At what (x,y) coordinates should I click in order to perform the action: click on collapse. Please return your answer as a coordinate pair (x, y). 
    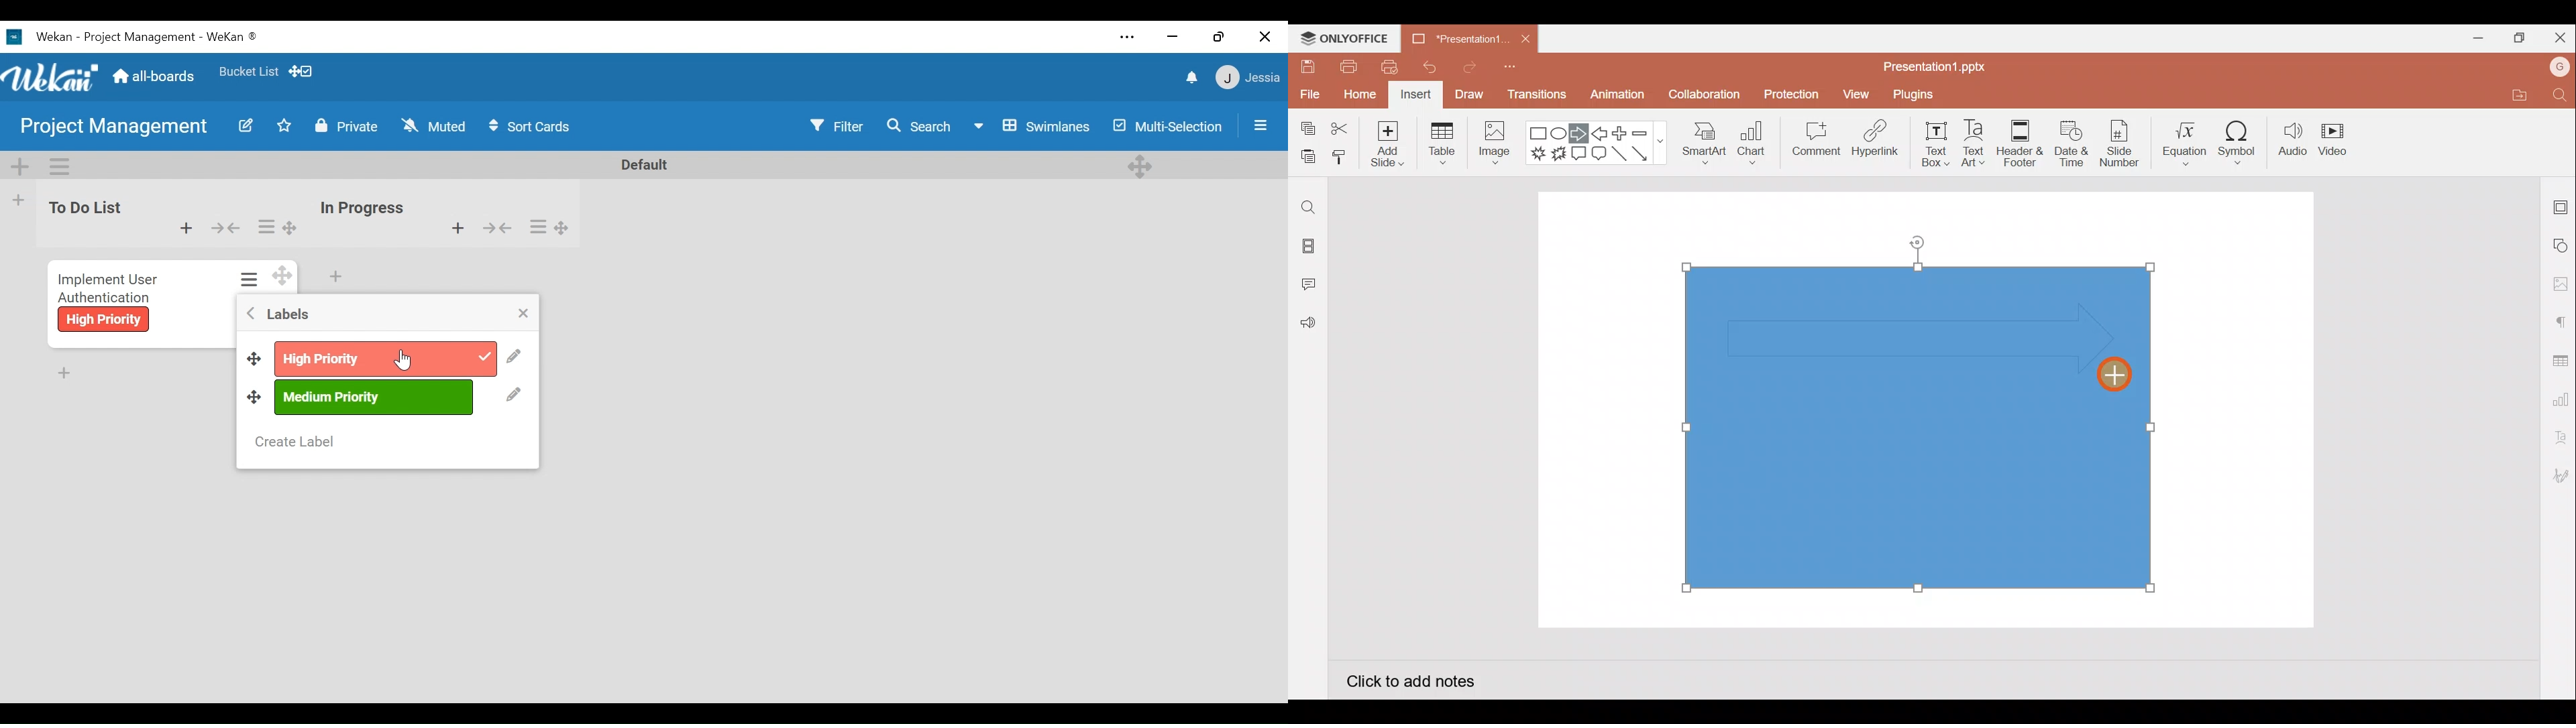
    Looking at the image, I should click on (227, 228).